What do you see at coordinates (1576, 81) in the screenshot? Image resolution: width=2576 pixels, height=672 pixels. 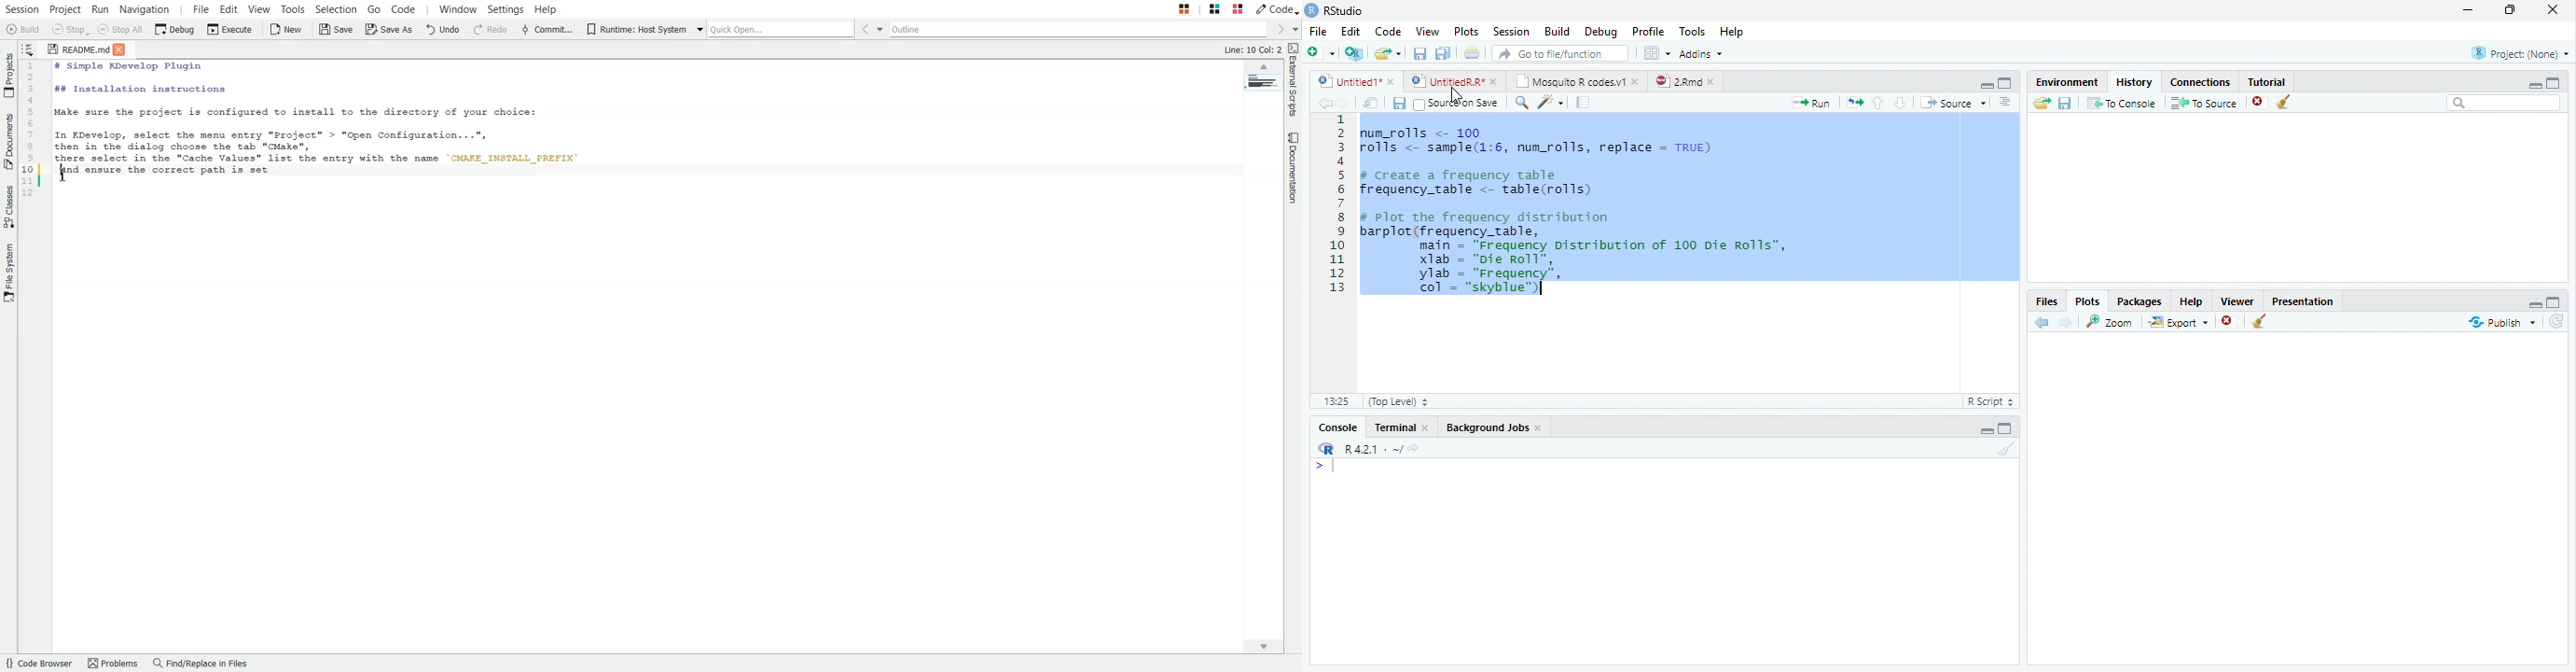 I see `| Mosquito R codesv1` at bounding box center [1576, 81].